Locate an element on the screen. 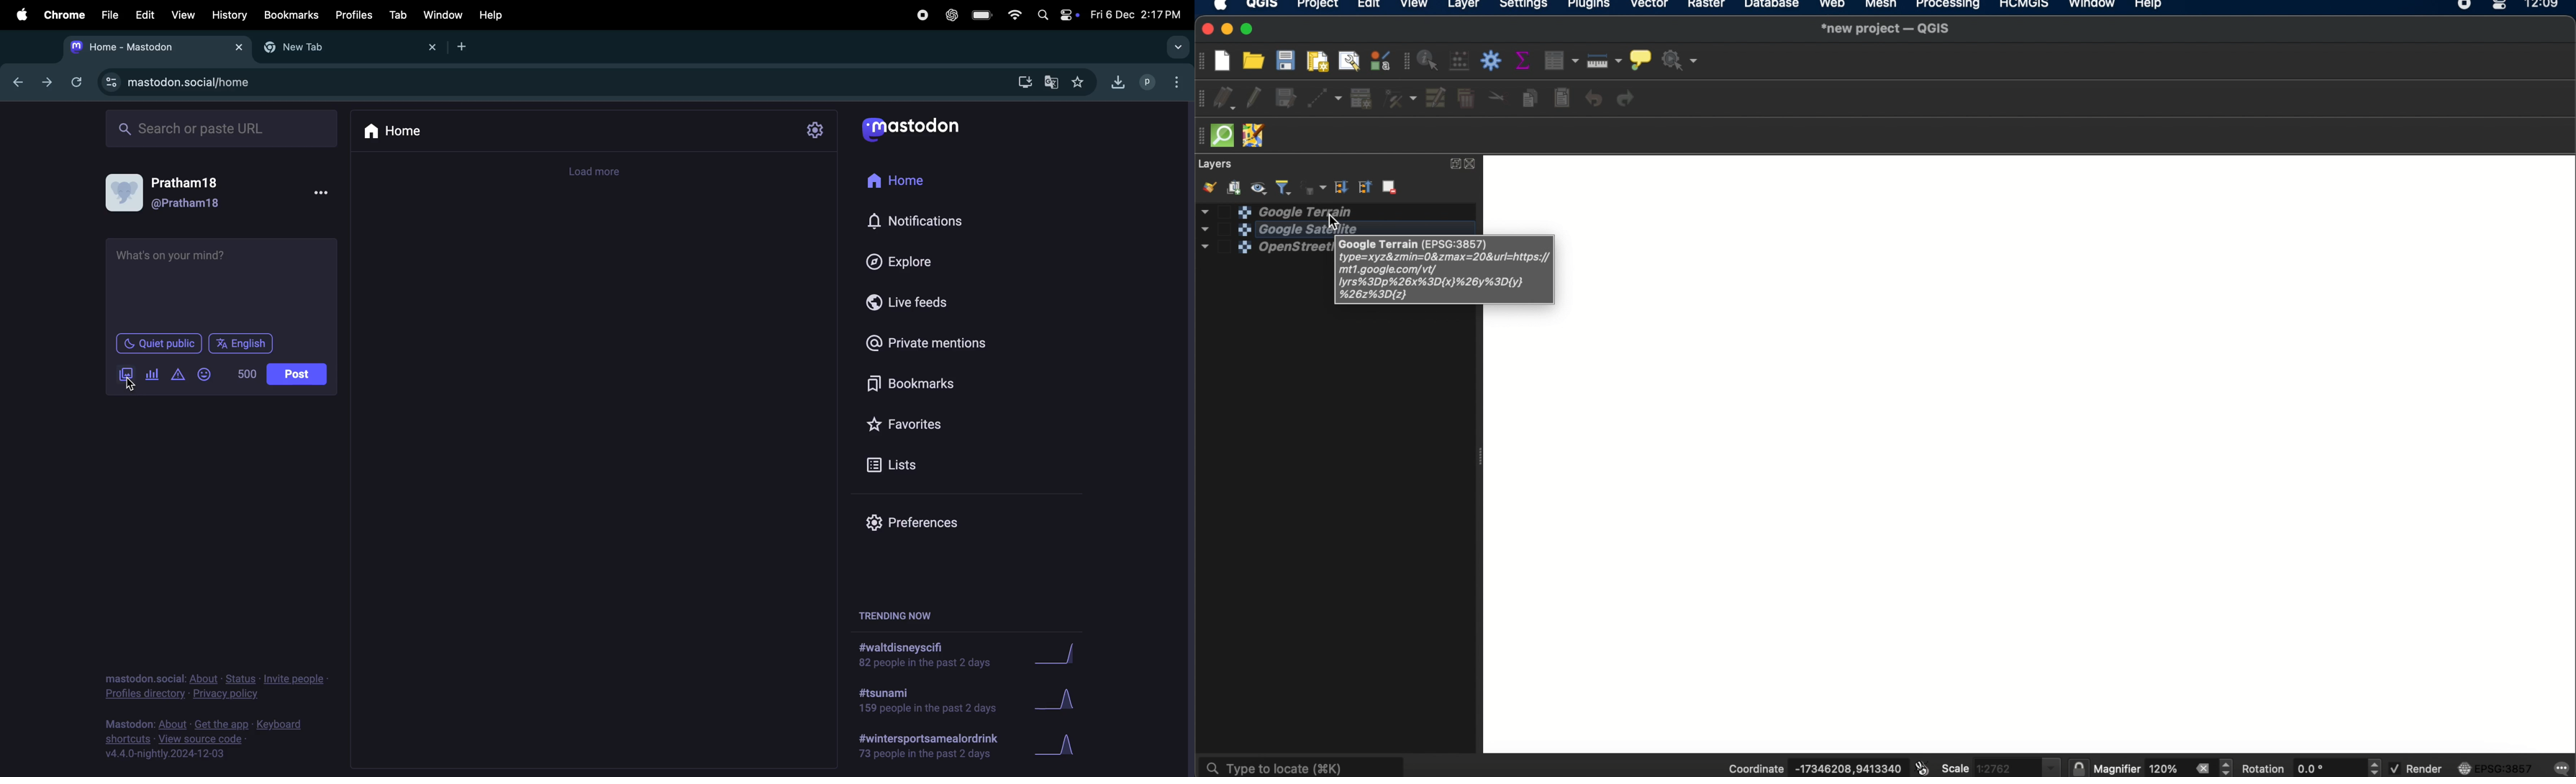  profiles is located at coordinates (354, 15).